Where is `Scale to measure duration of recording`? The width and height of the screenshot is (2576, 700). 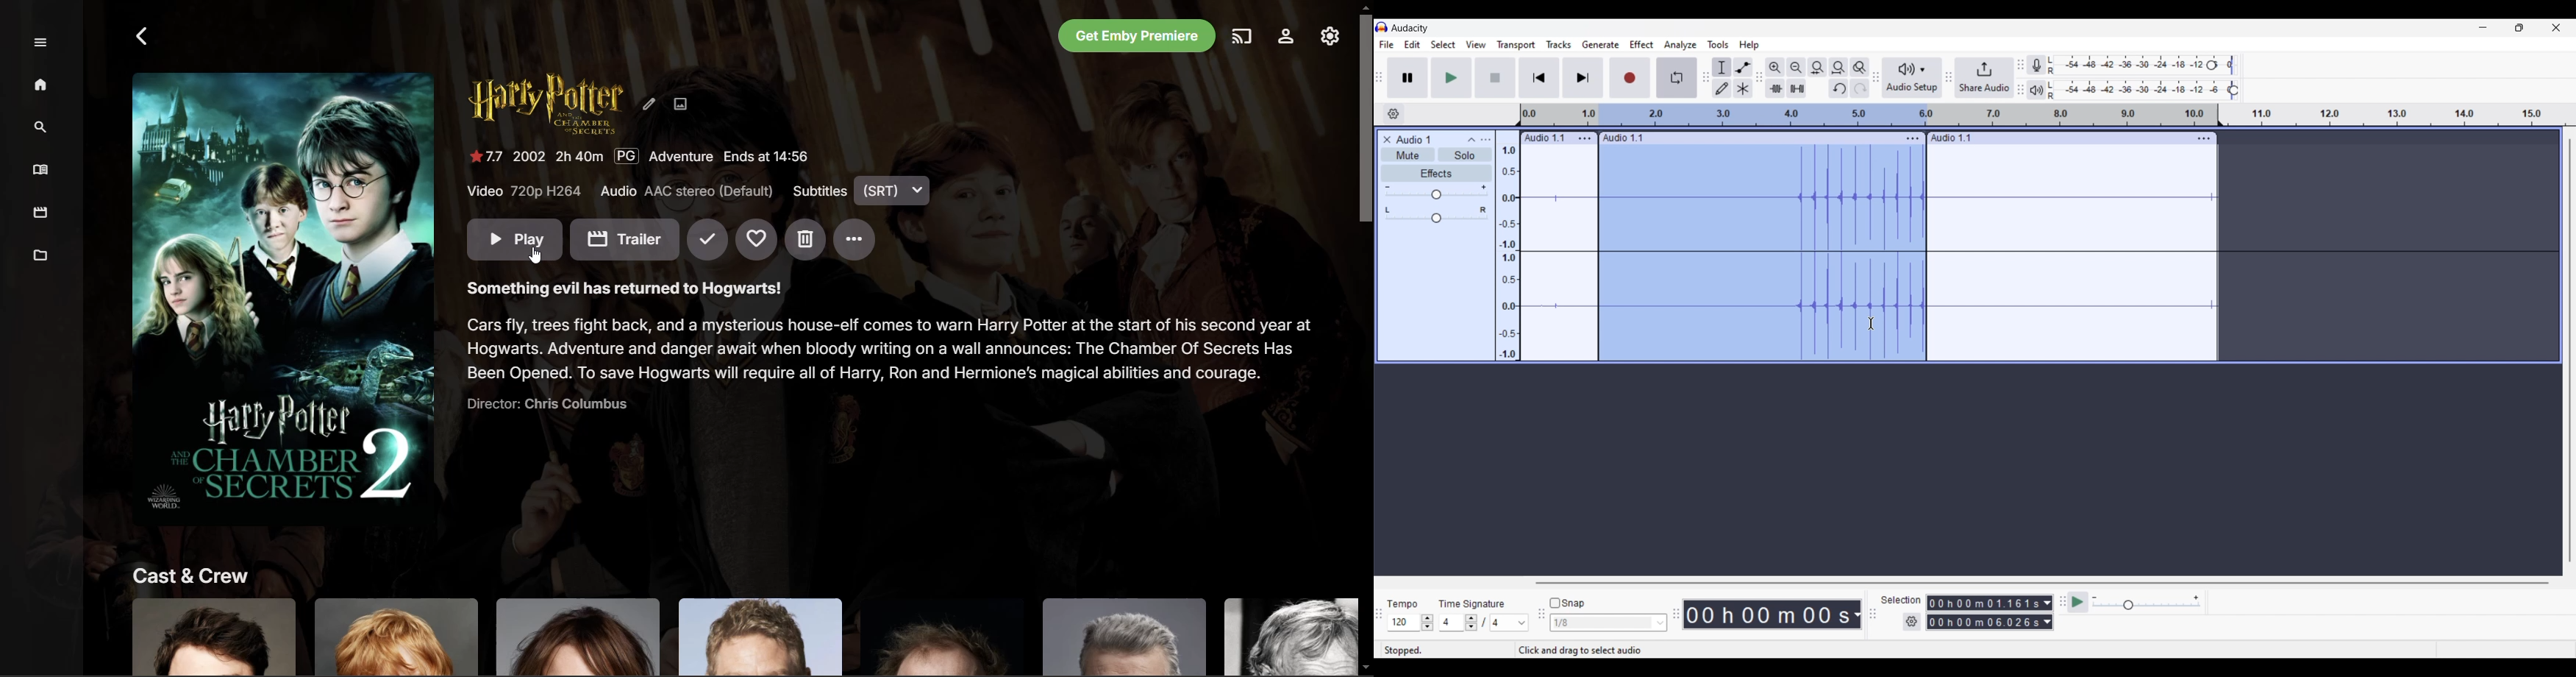
Scale to measure duration of recording is located at coordinates (2403, 115).